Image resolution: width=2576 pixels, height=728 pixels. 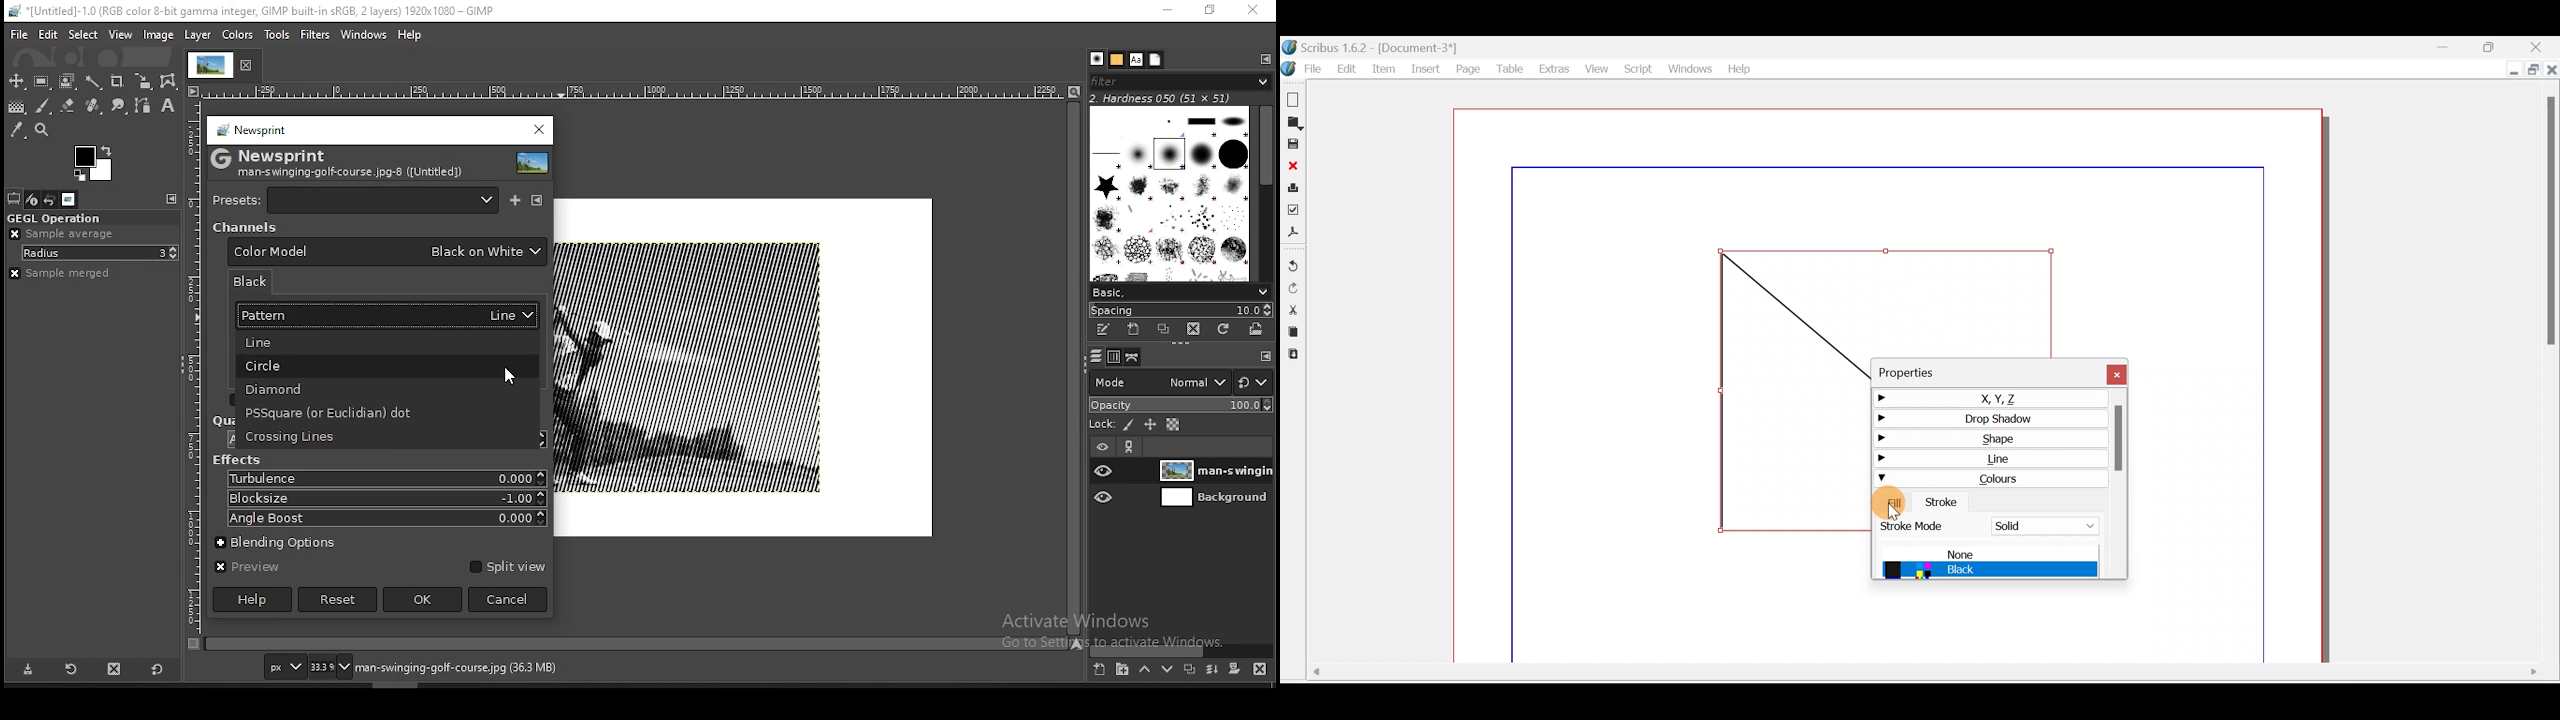 I want to click on Properties, so click(x=1935, y=370).